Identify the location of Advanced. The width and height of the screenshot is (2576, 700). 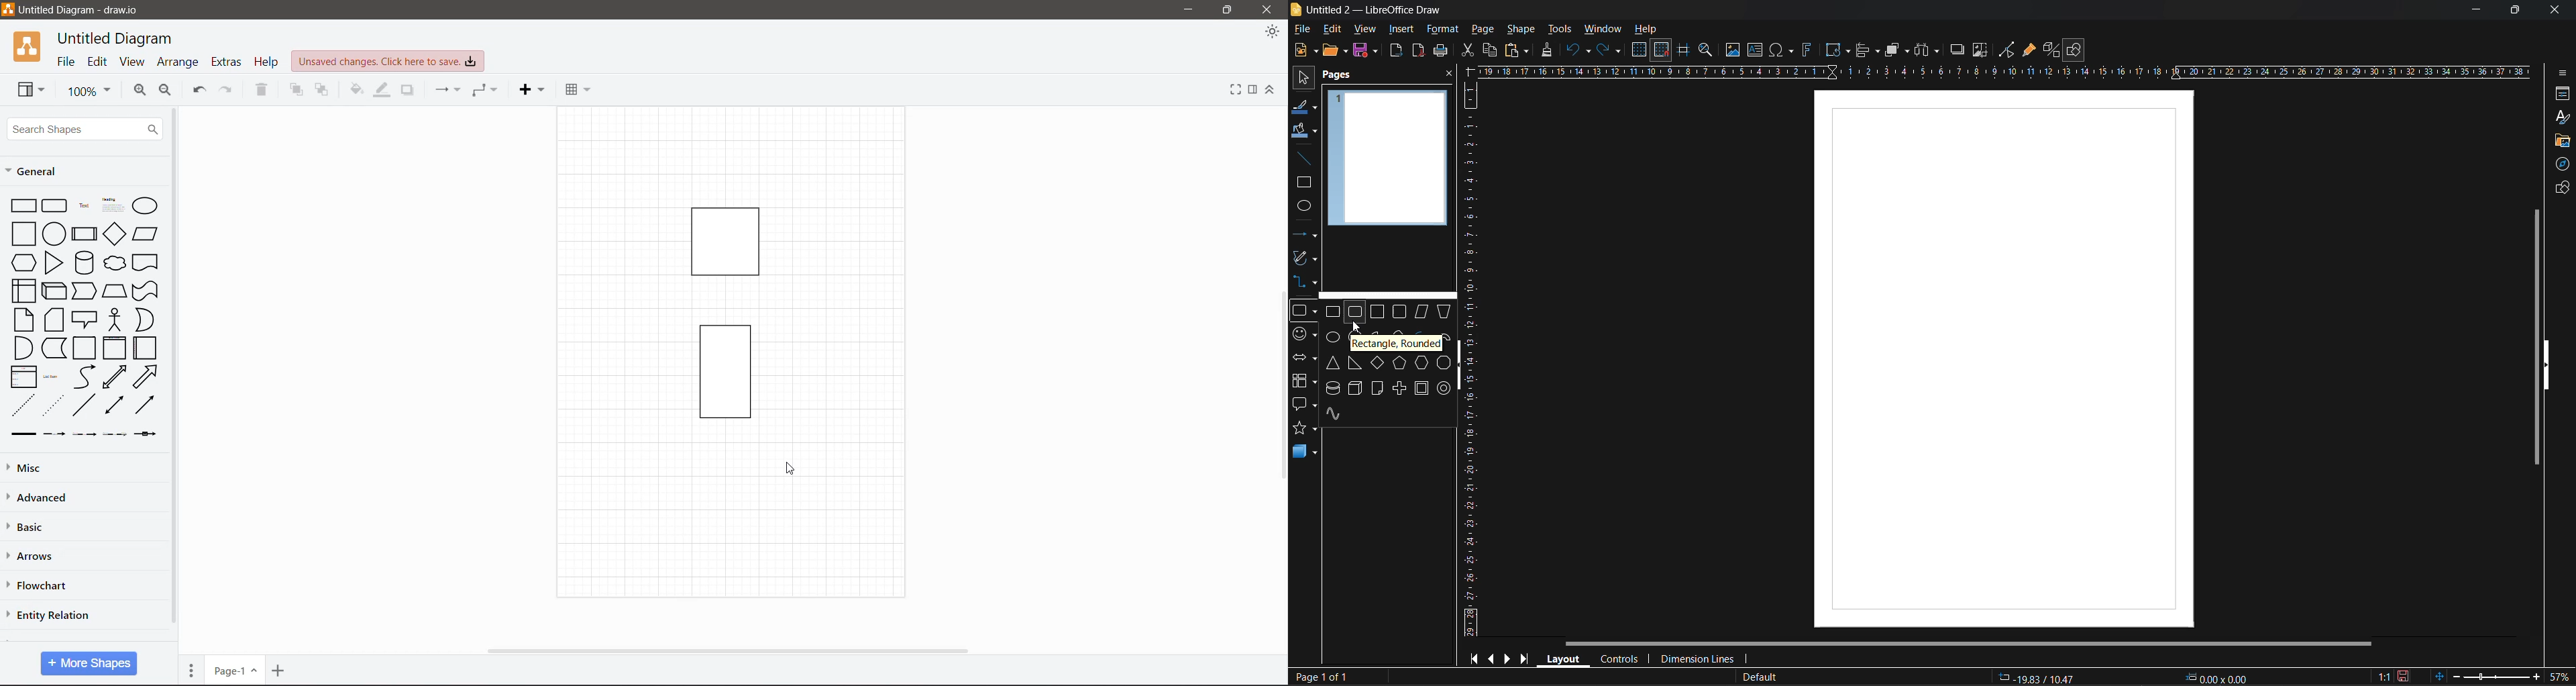
(46, 498).